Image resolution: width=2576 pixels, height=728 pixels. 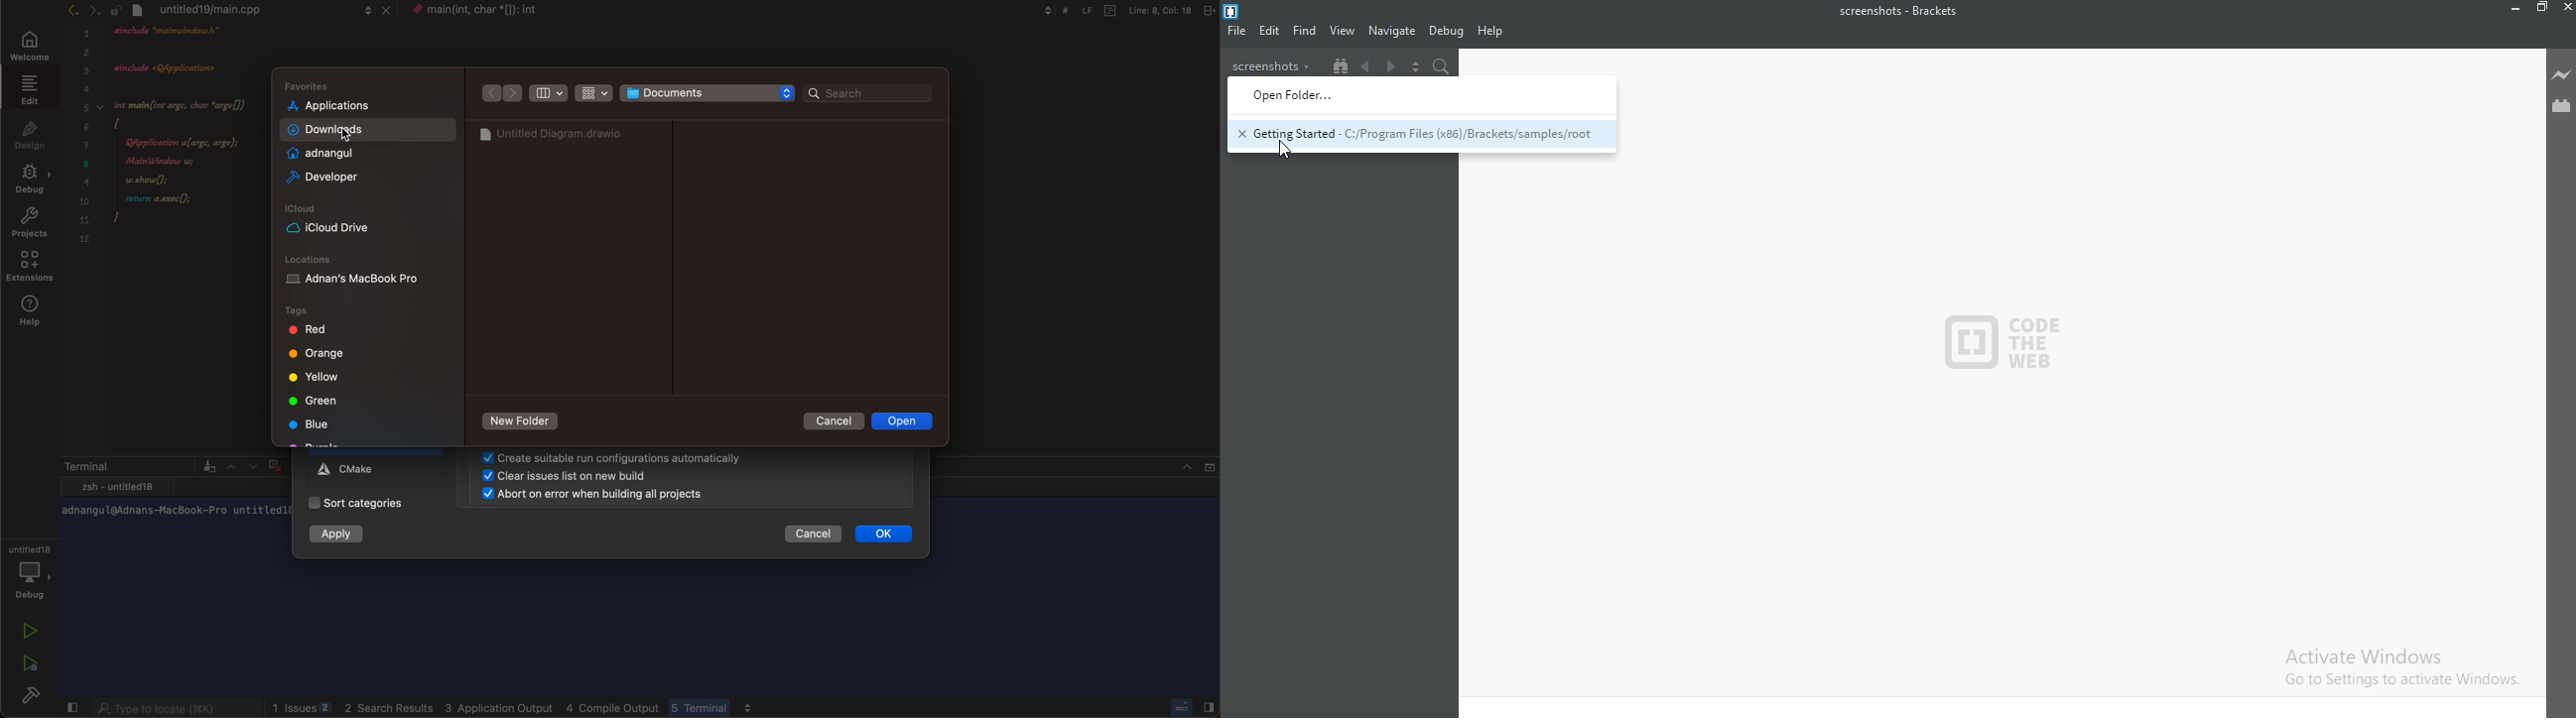 I want to click on Split the editor vertically or horizontally, so click(x=1417, y=64).